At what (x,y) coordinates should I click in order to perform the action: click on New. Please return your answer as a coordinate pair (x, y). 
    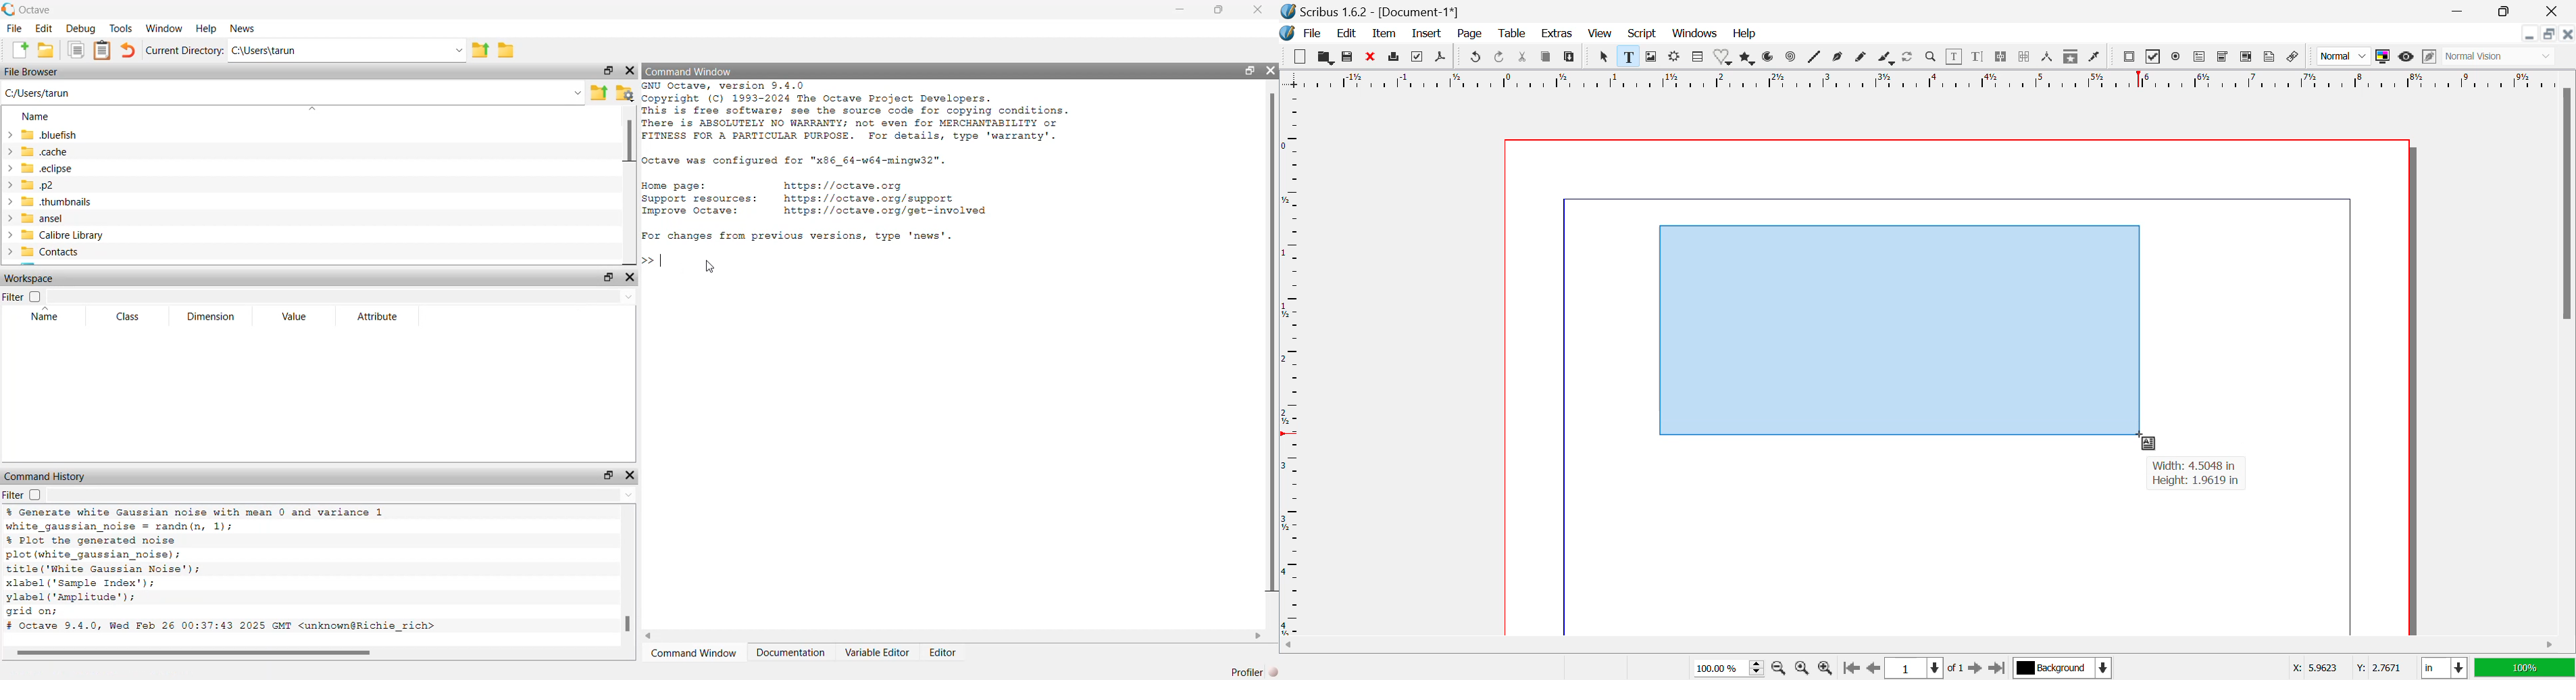
    Looking at the image, I should click on (1299, 56).